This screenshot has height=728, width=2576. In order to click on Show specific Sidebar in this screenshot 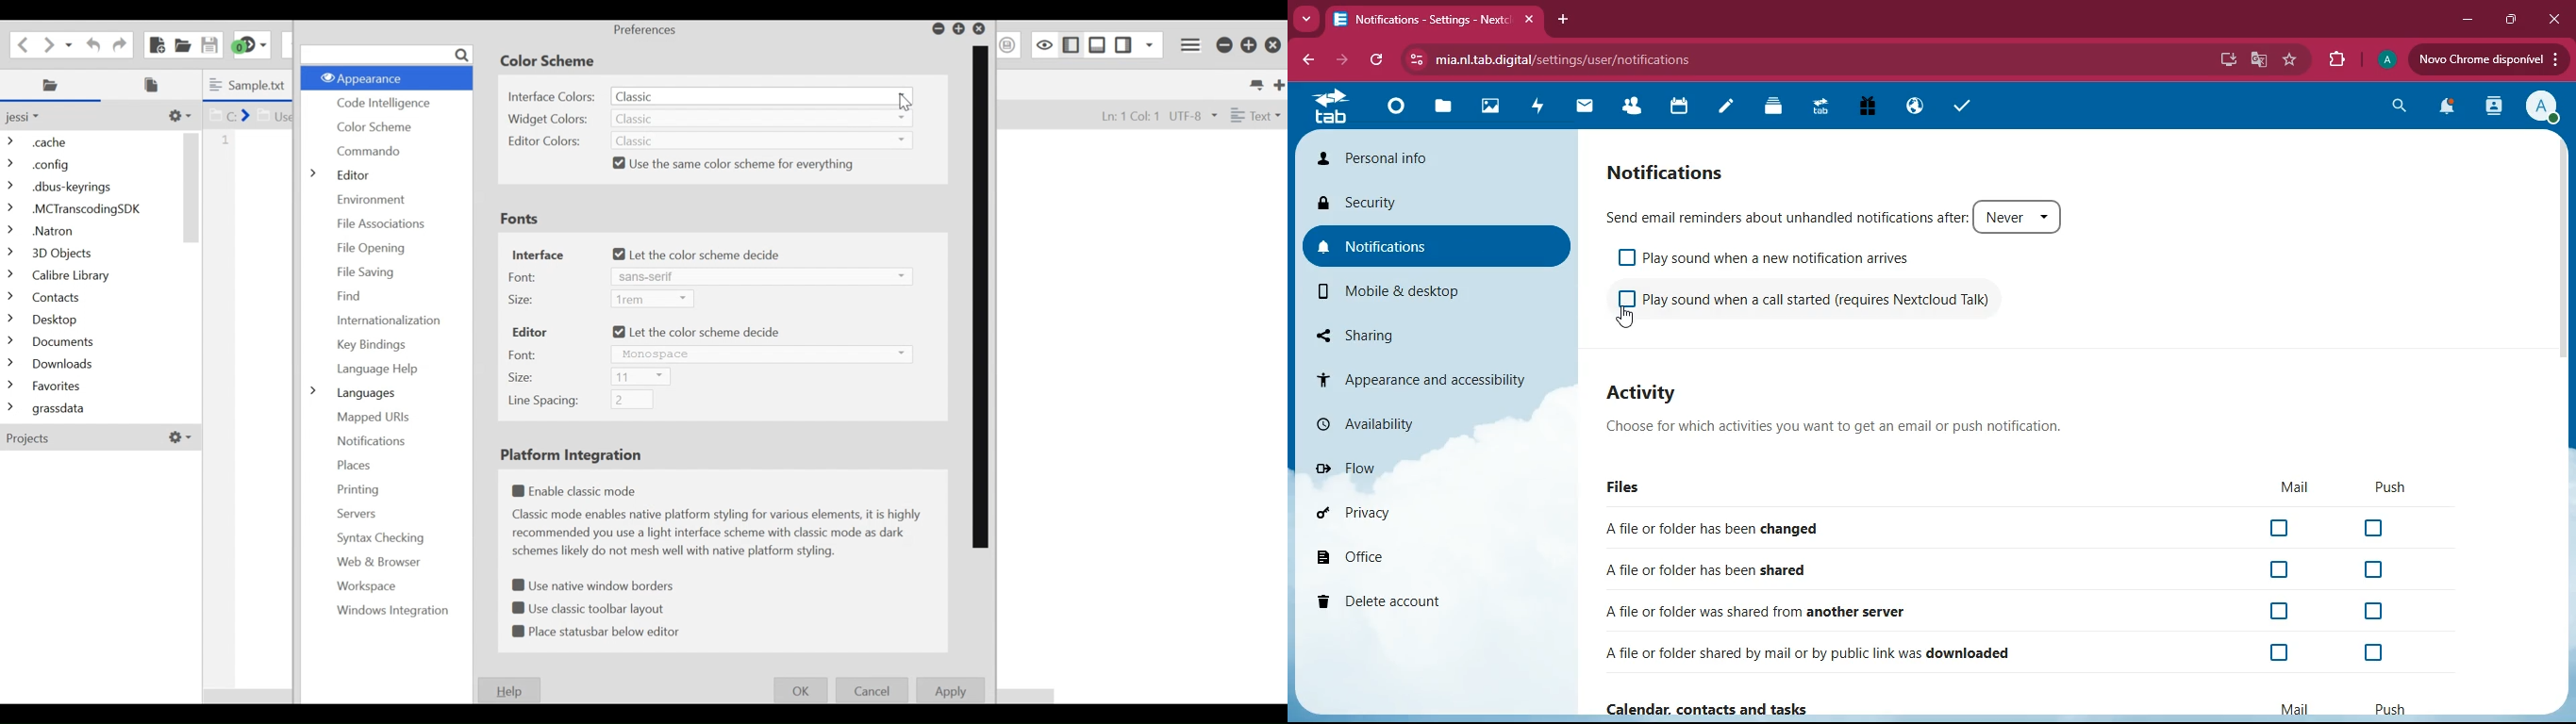, I will do `click(1150, 44)`.